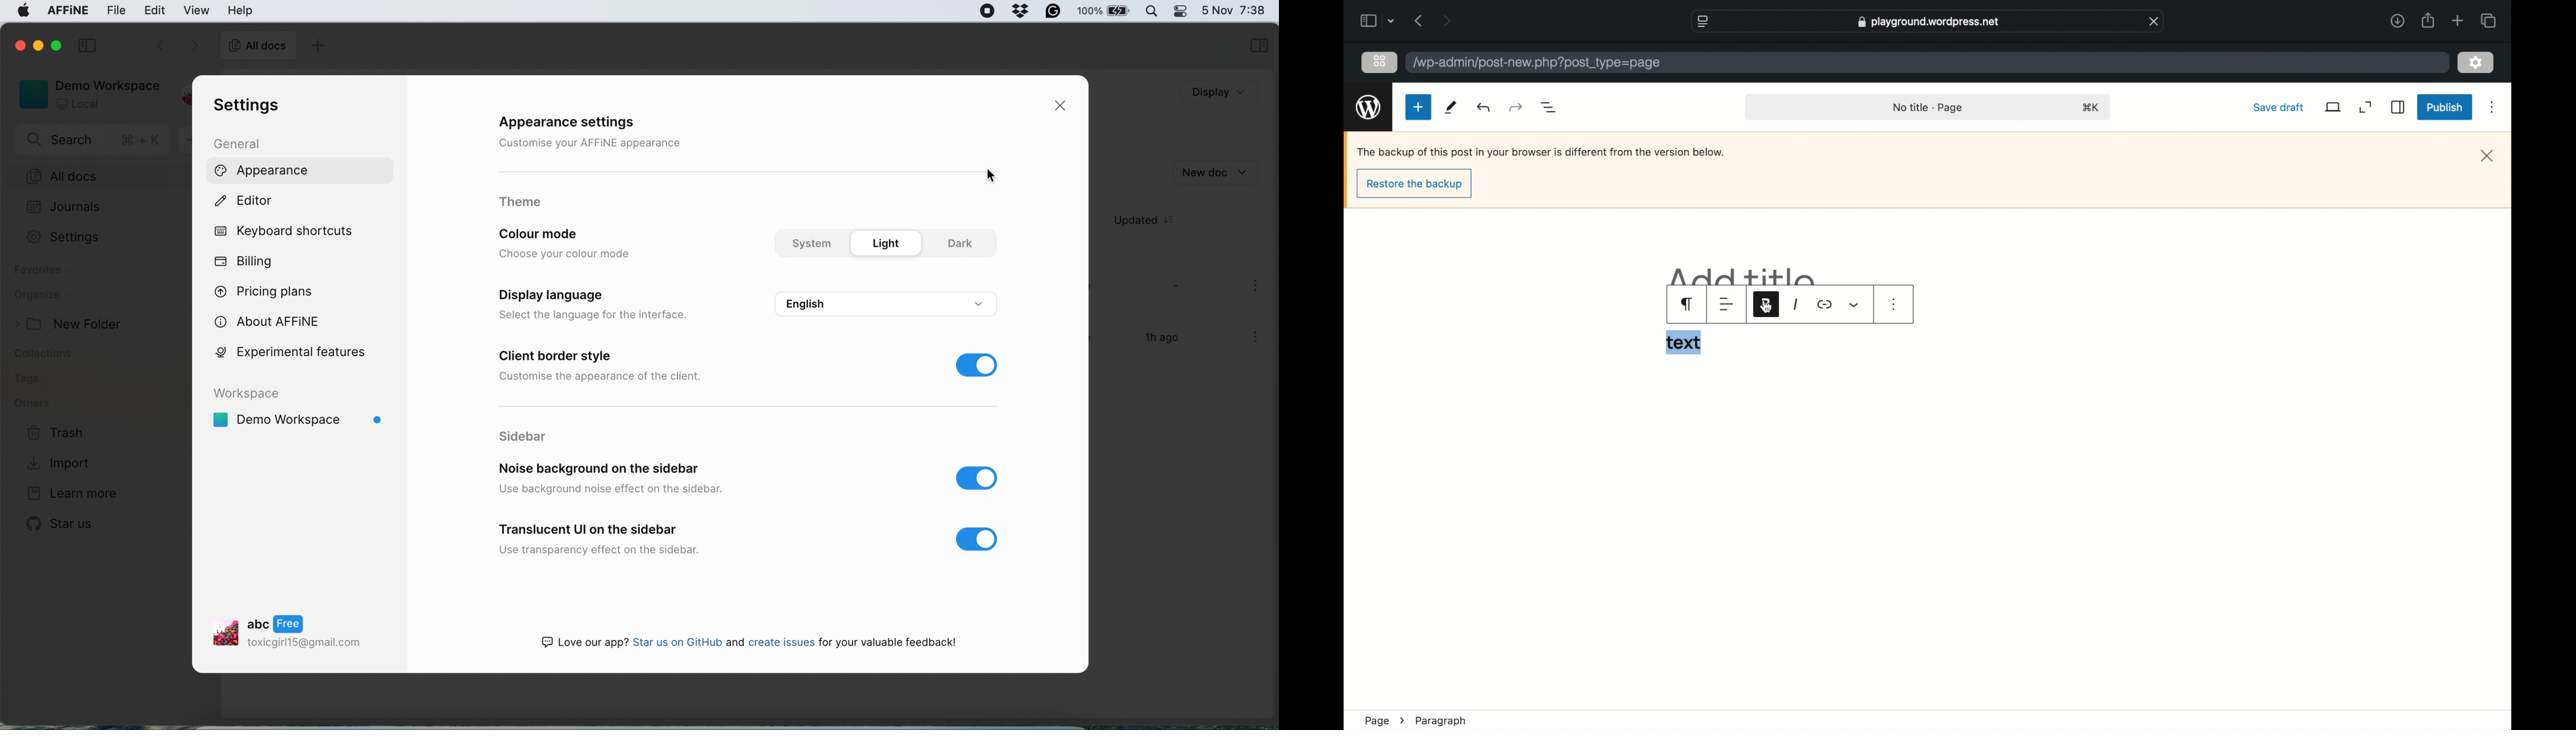 This screenshot has width=2576, height=756. What do you see at coordinates (249, 203) in the screenshot?
I see `editor` at bounding box center [249, 203].